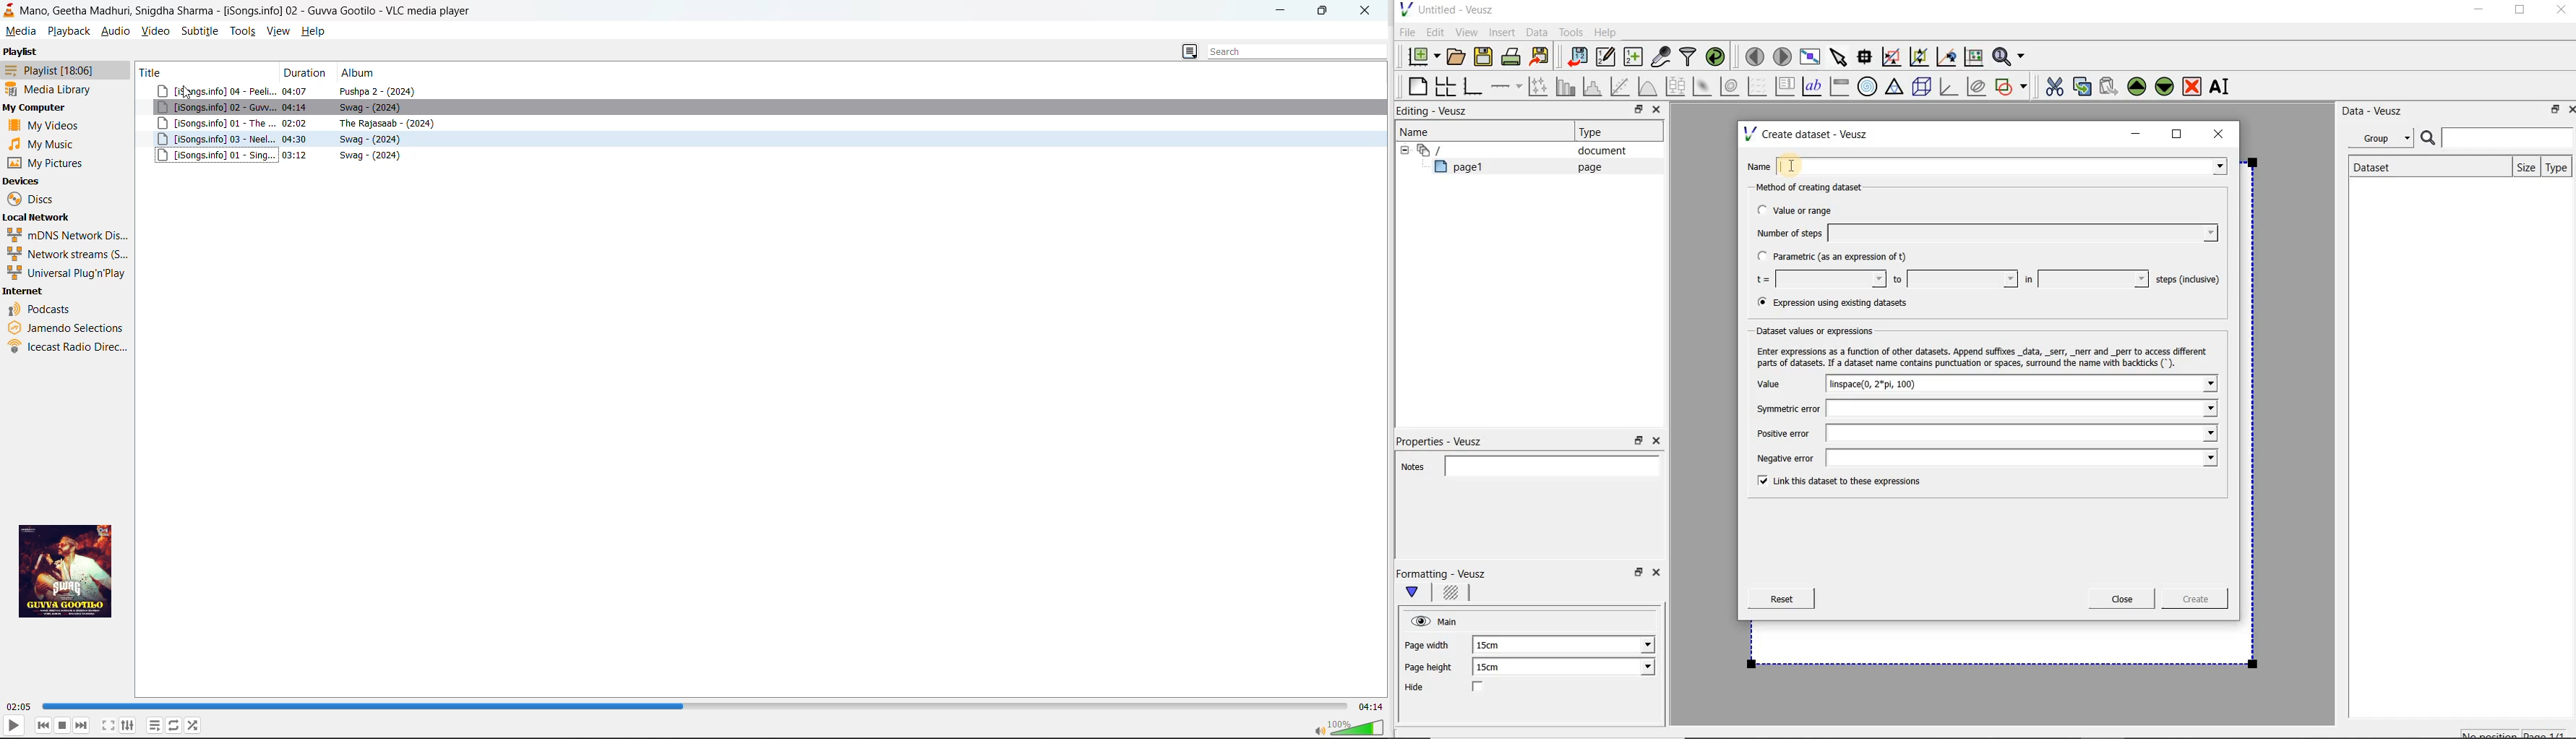 The height and width of the screenshot is (756, 2576). Describe the element at coordinates (762, 155) in the screenshot. I see `song` at that location.